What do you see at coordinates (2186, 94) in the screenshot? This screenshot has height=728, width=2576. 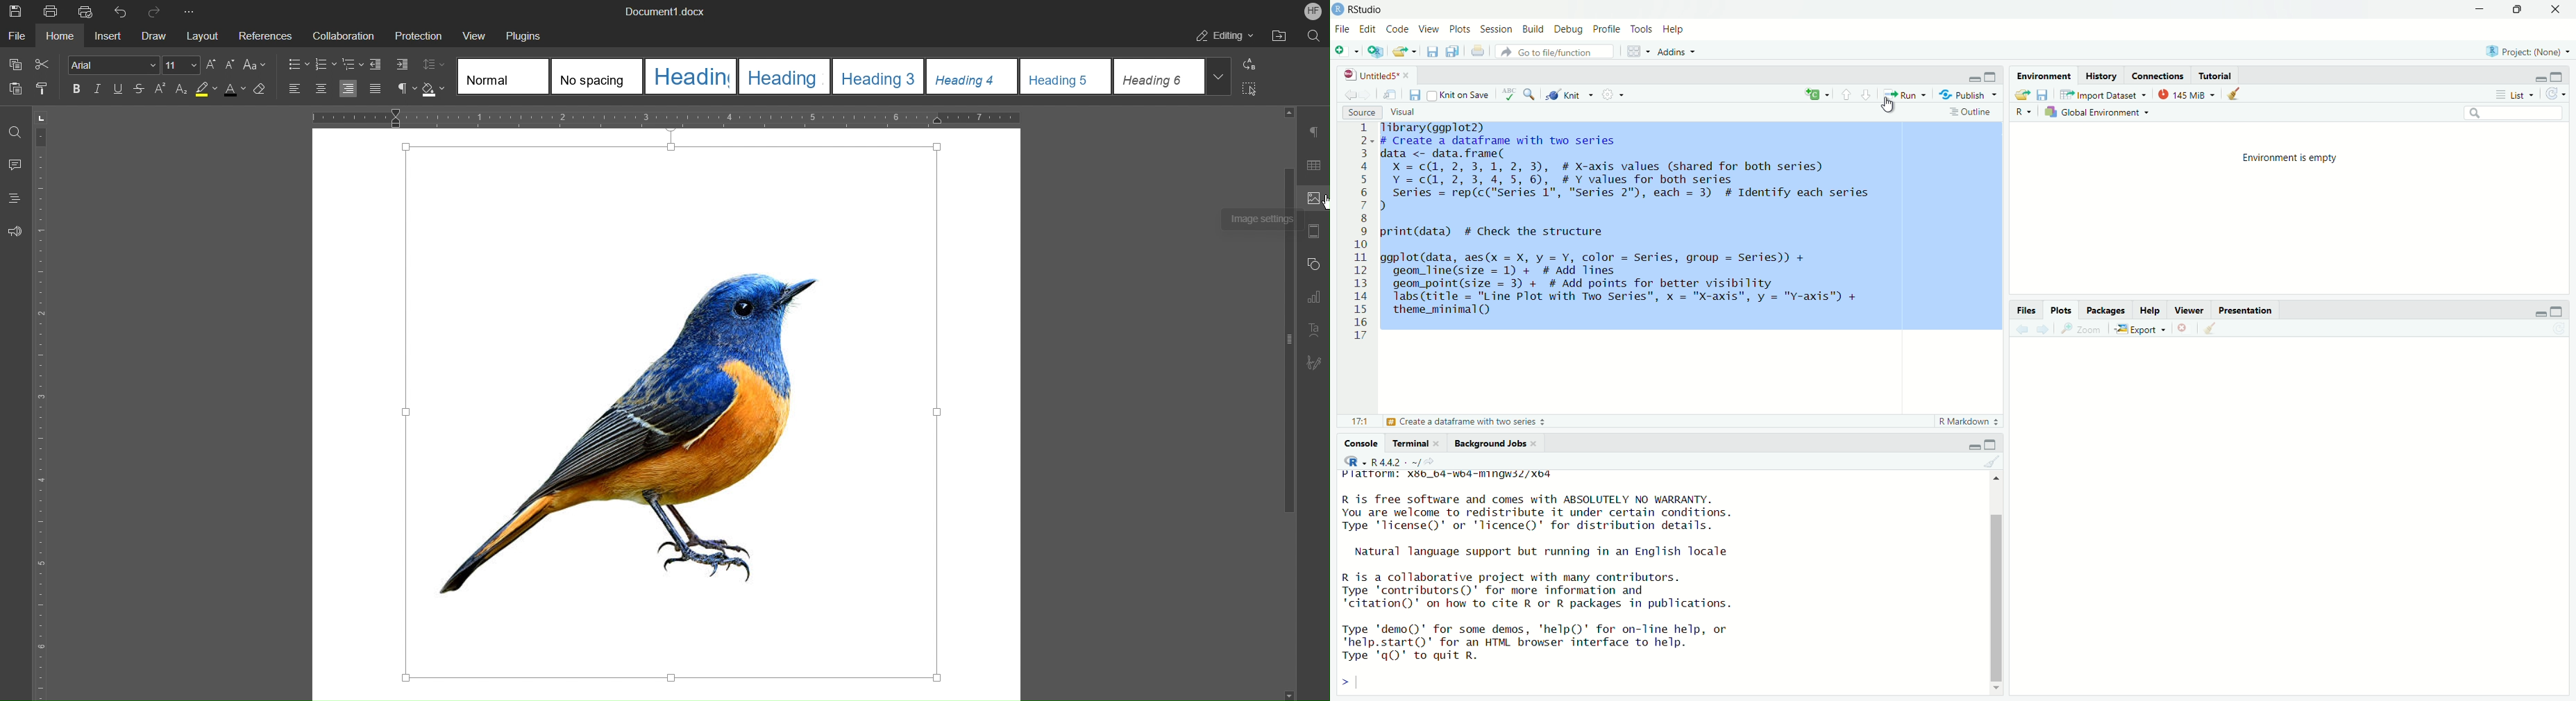 I see ` 145 MB used by R studio` at bounding box center [2186, 94].